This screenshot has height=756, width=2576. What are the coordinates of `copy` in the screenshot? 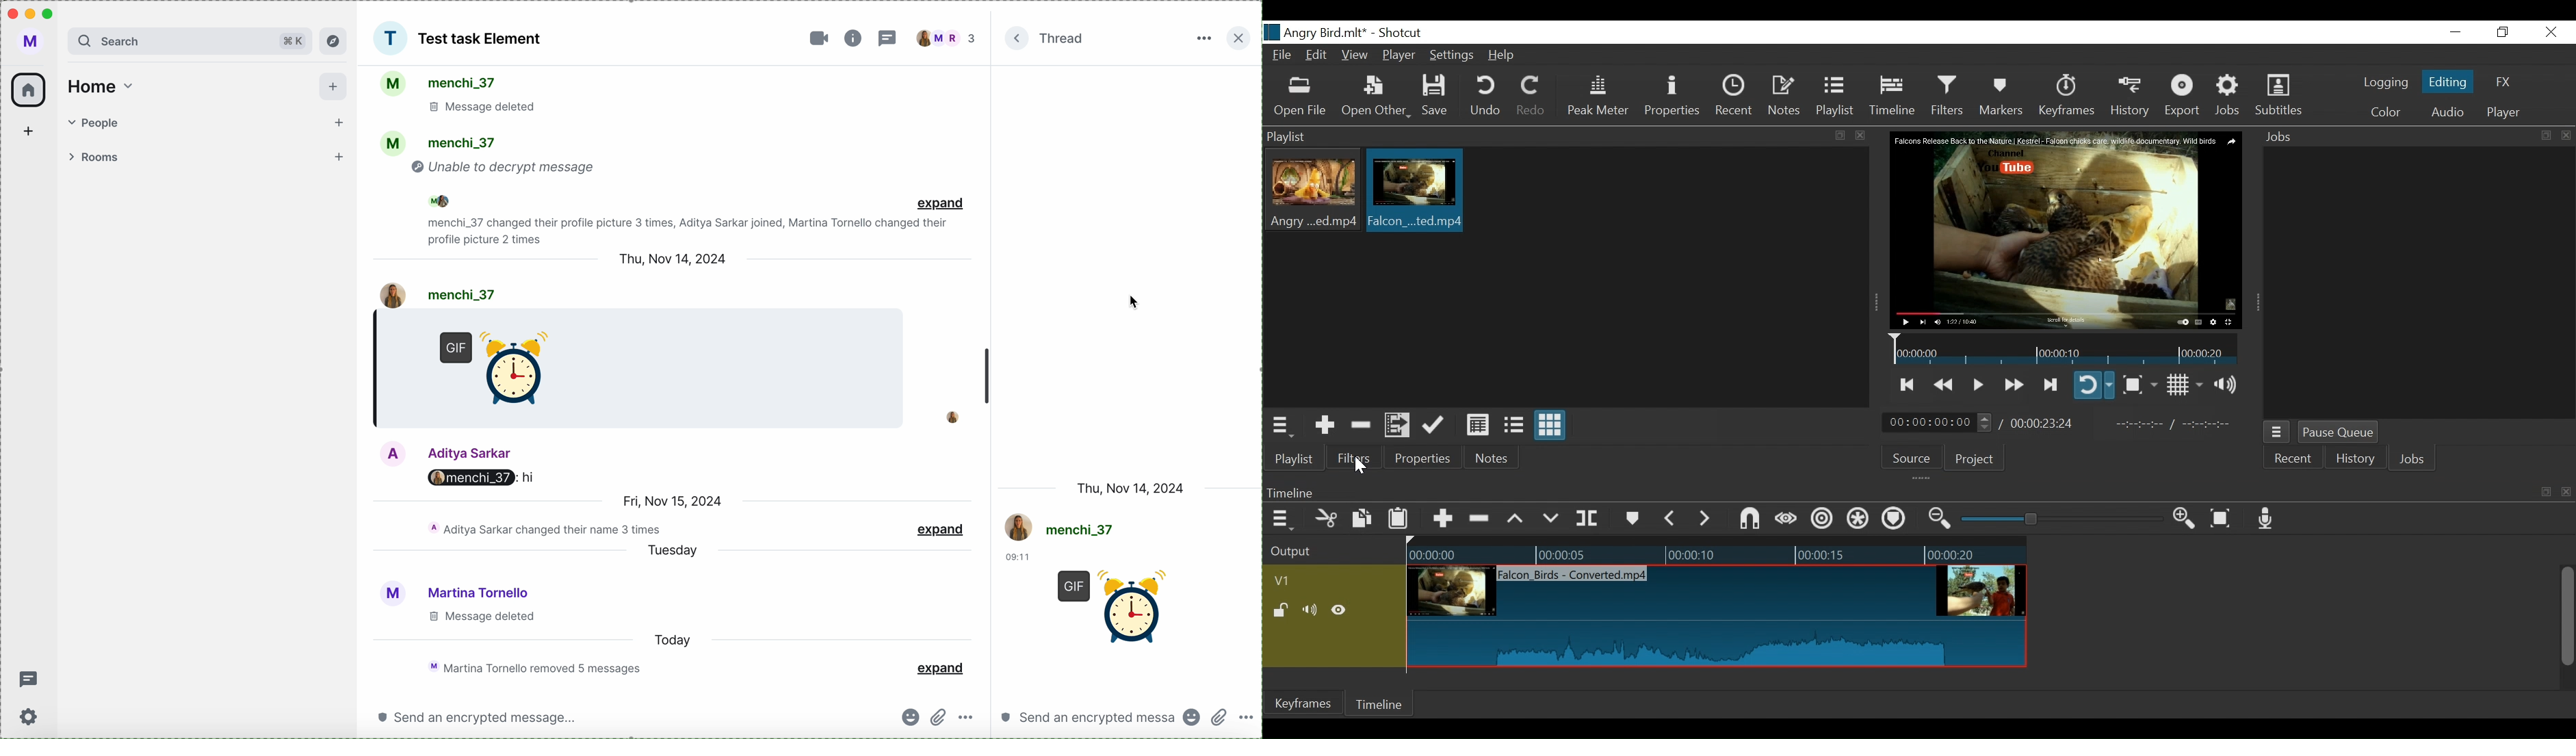 It's located at (2546, 492).